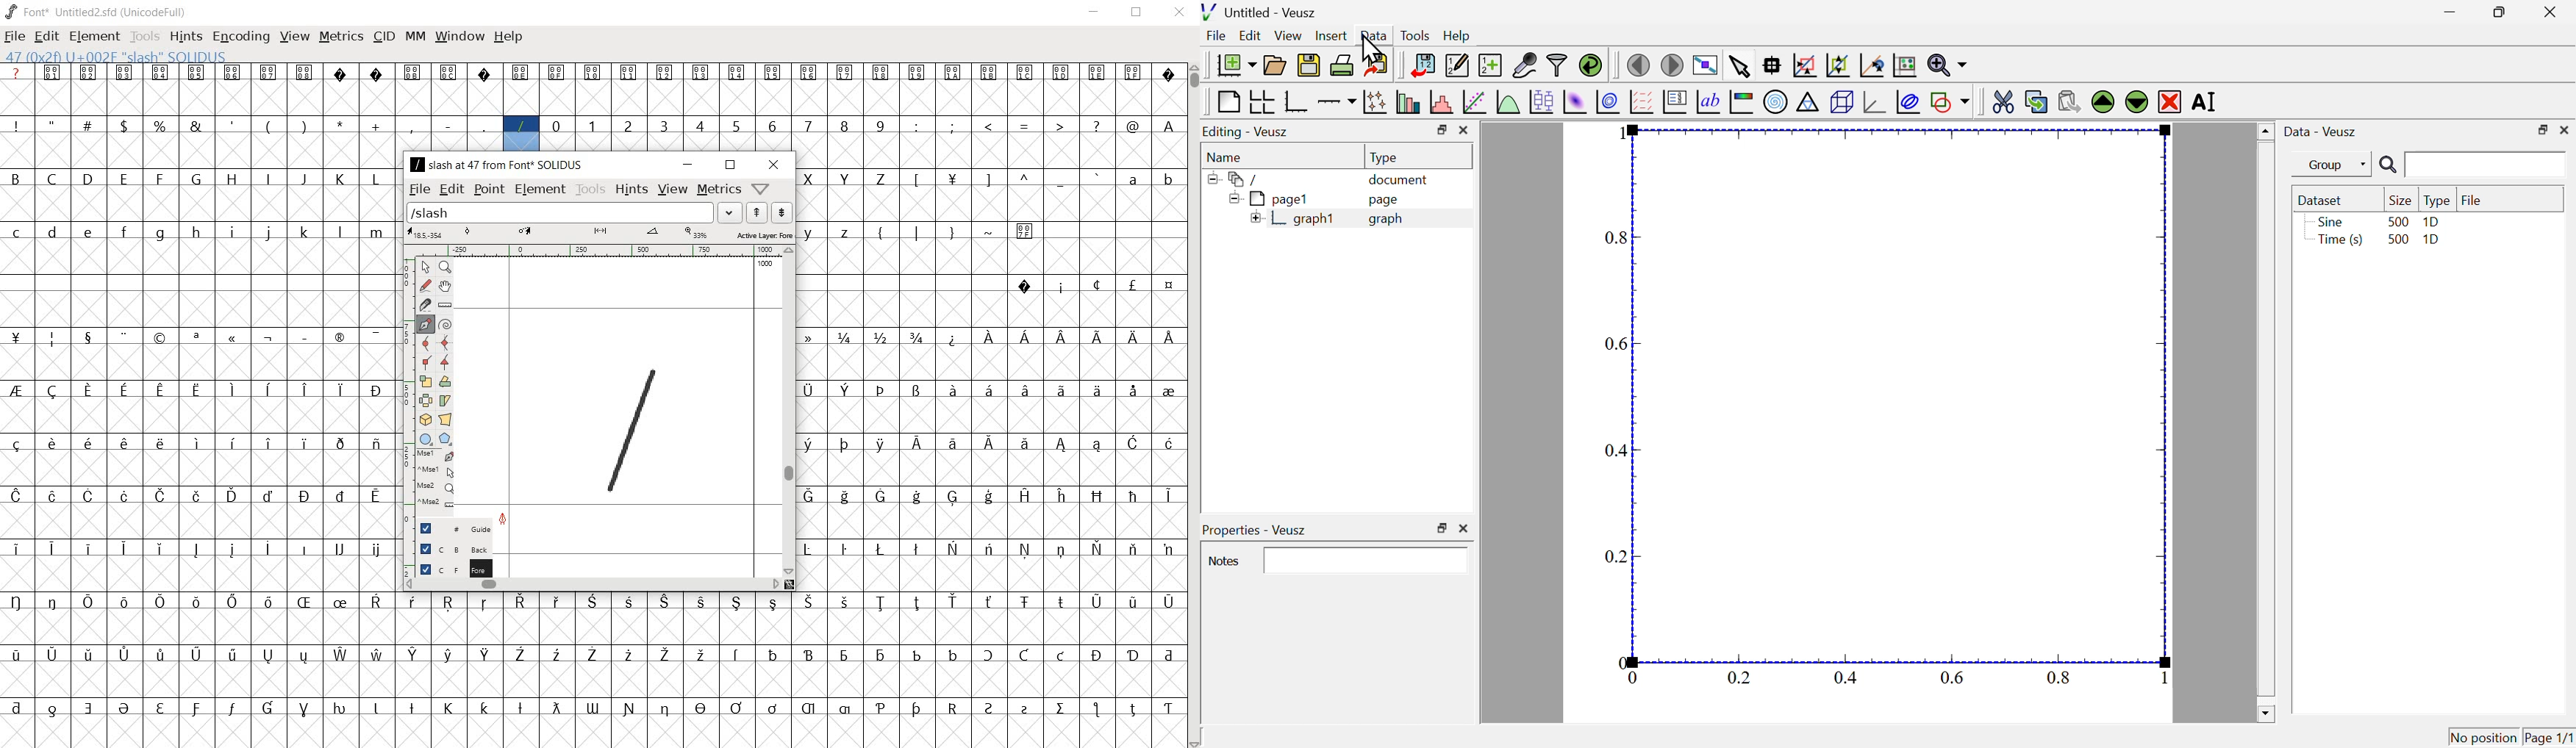 The width and height of the screenshot is (2576, 756). Describe the element at coordinates (590, 655) in the screenshot. I see `special letters` at that location.